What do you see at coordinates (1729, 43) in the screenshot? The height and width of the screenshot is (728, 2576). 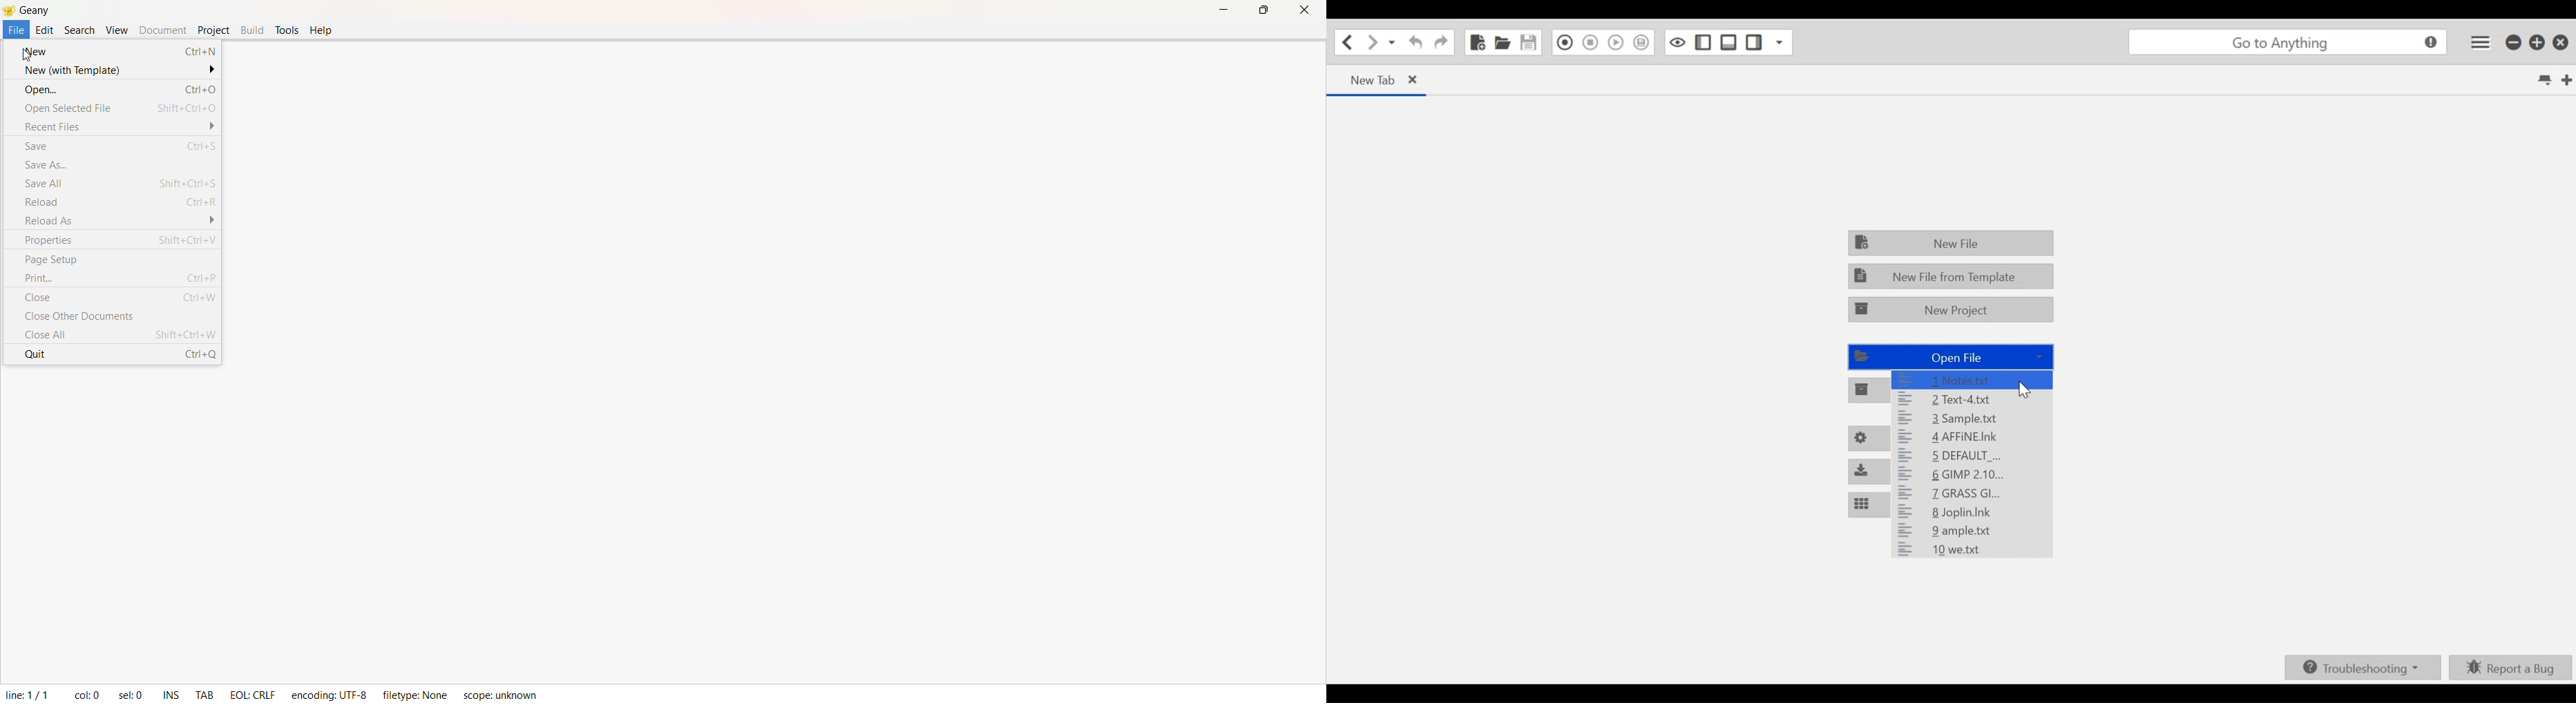 I see `Show/Hide Bottom Pane` at bounding box center [1729, 43].